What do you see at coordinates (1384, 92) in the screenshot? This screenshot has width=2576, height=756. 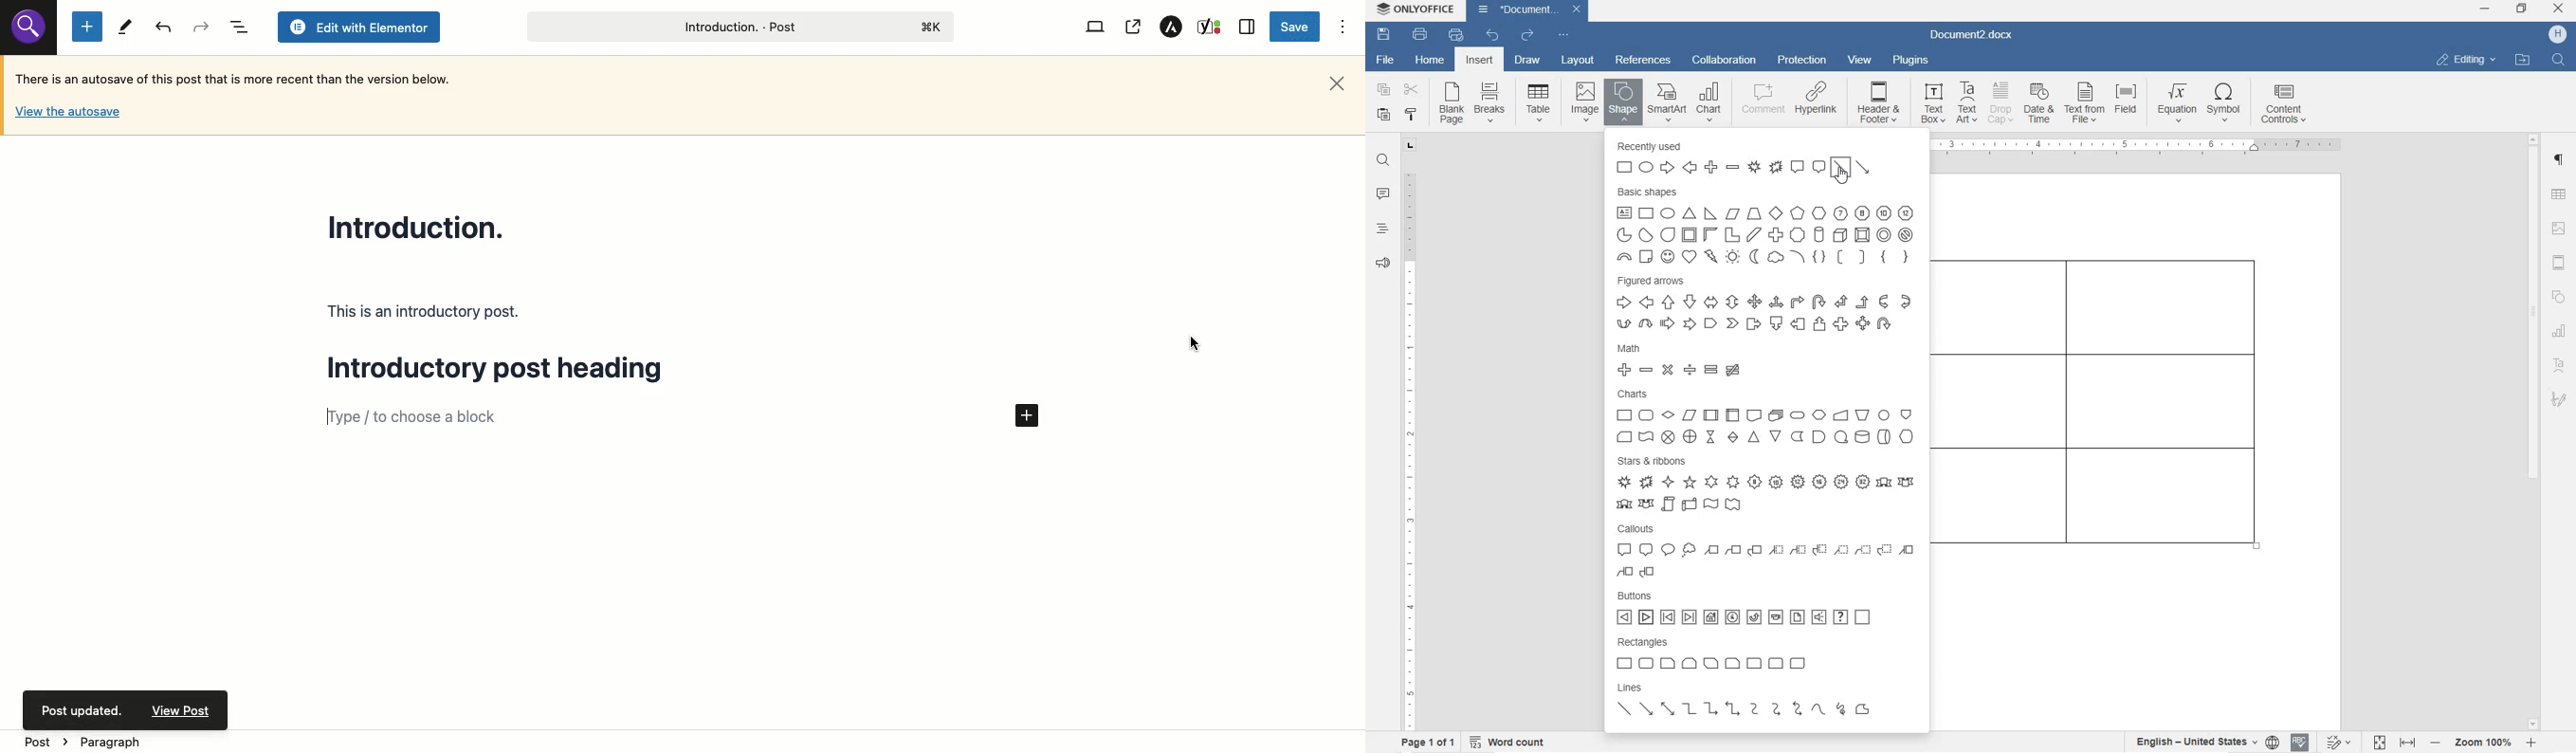 I see `copy` at bounding box center [1384, 92].